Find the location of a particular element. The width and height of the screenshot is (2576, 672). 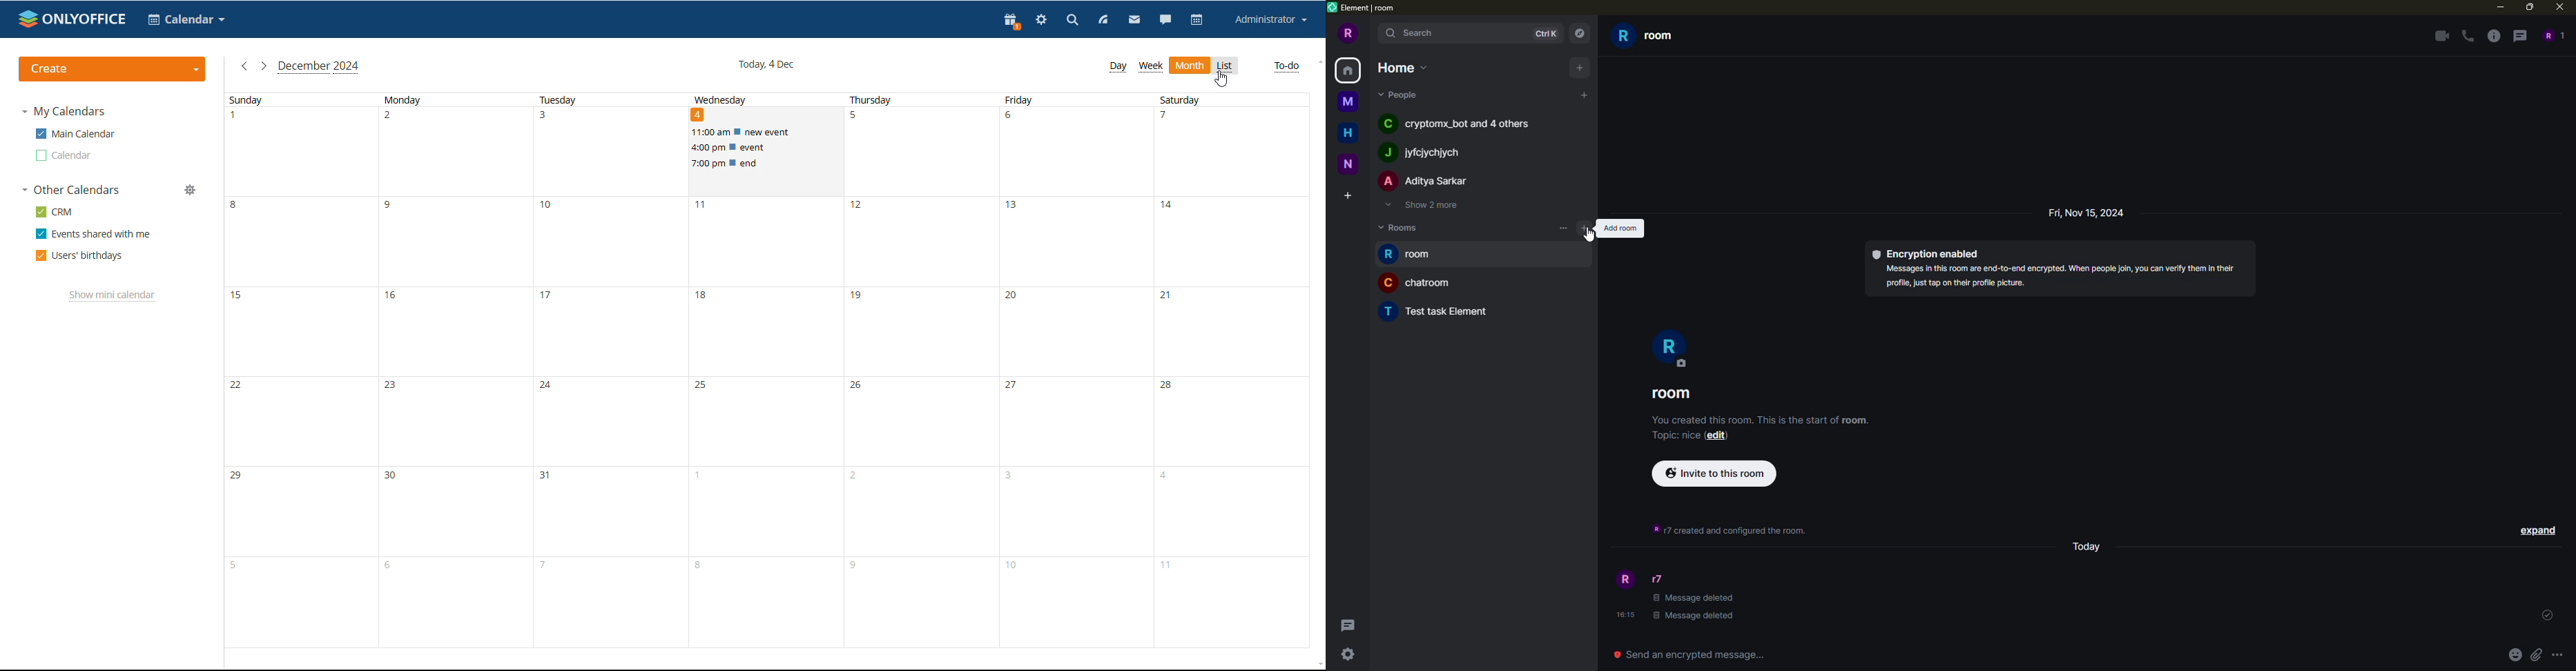

room is located at coordinates (1440, 311).